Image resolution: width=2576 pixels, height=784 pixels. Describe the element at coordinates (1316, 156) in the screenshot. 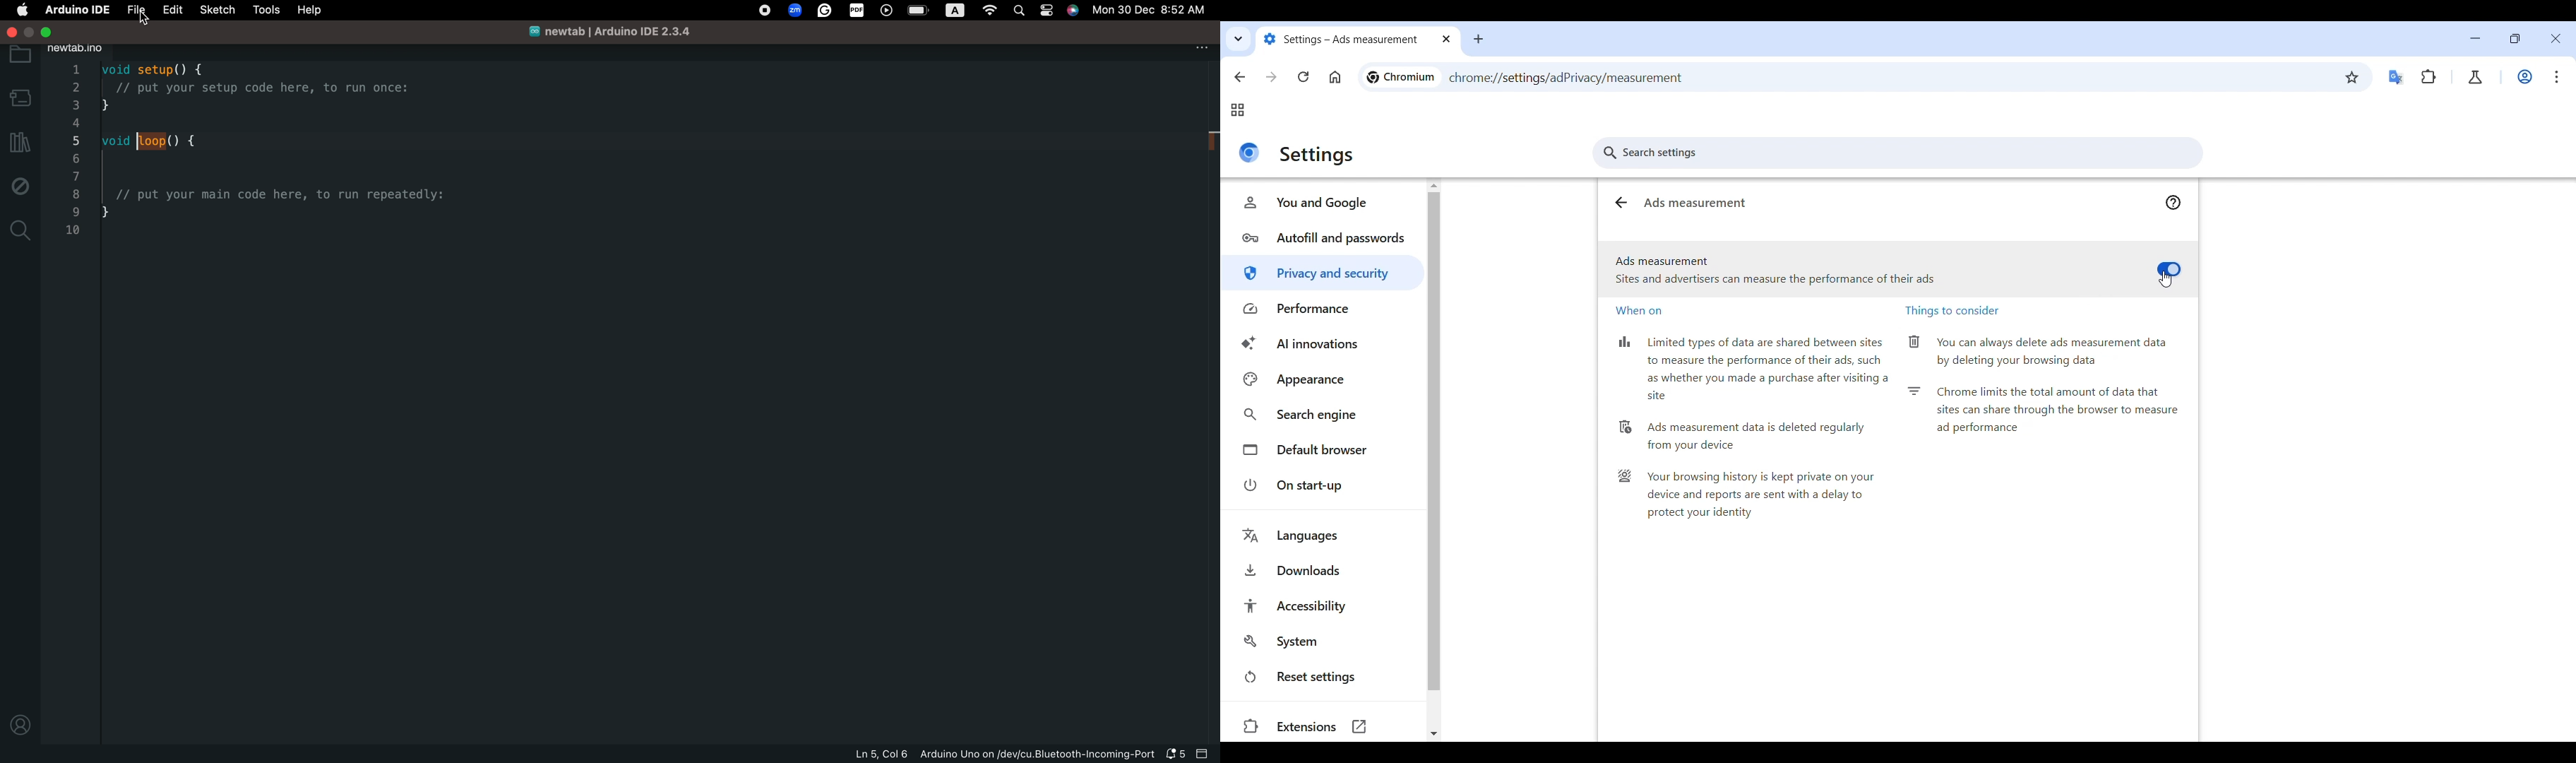

I see `Title of current page` at that location.